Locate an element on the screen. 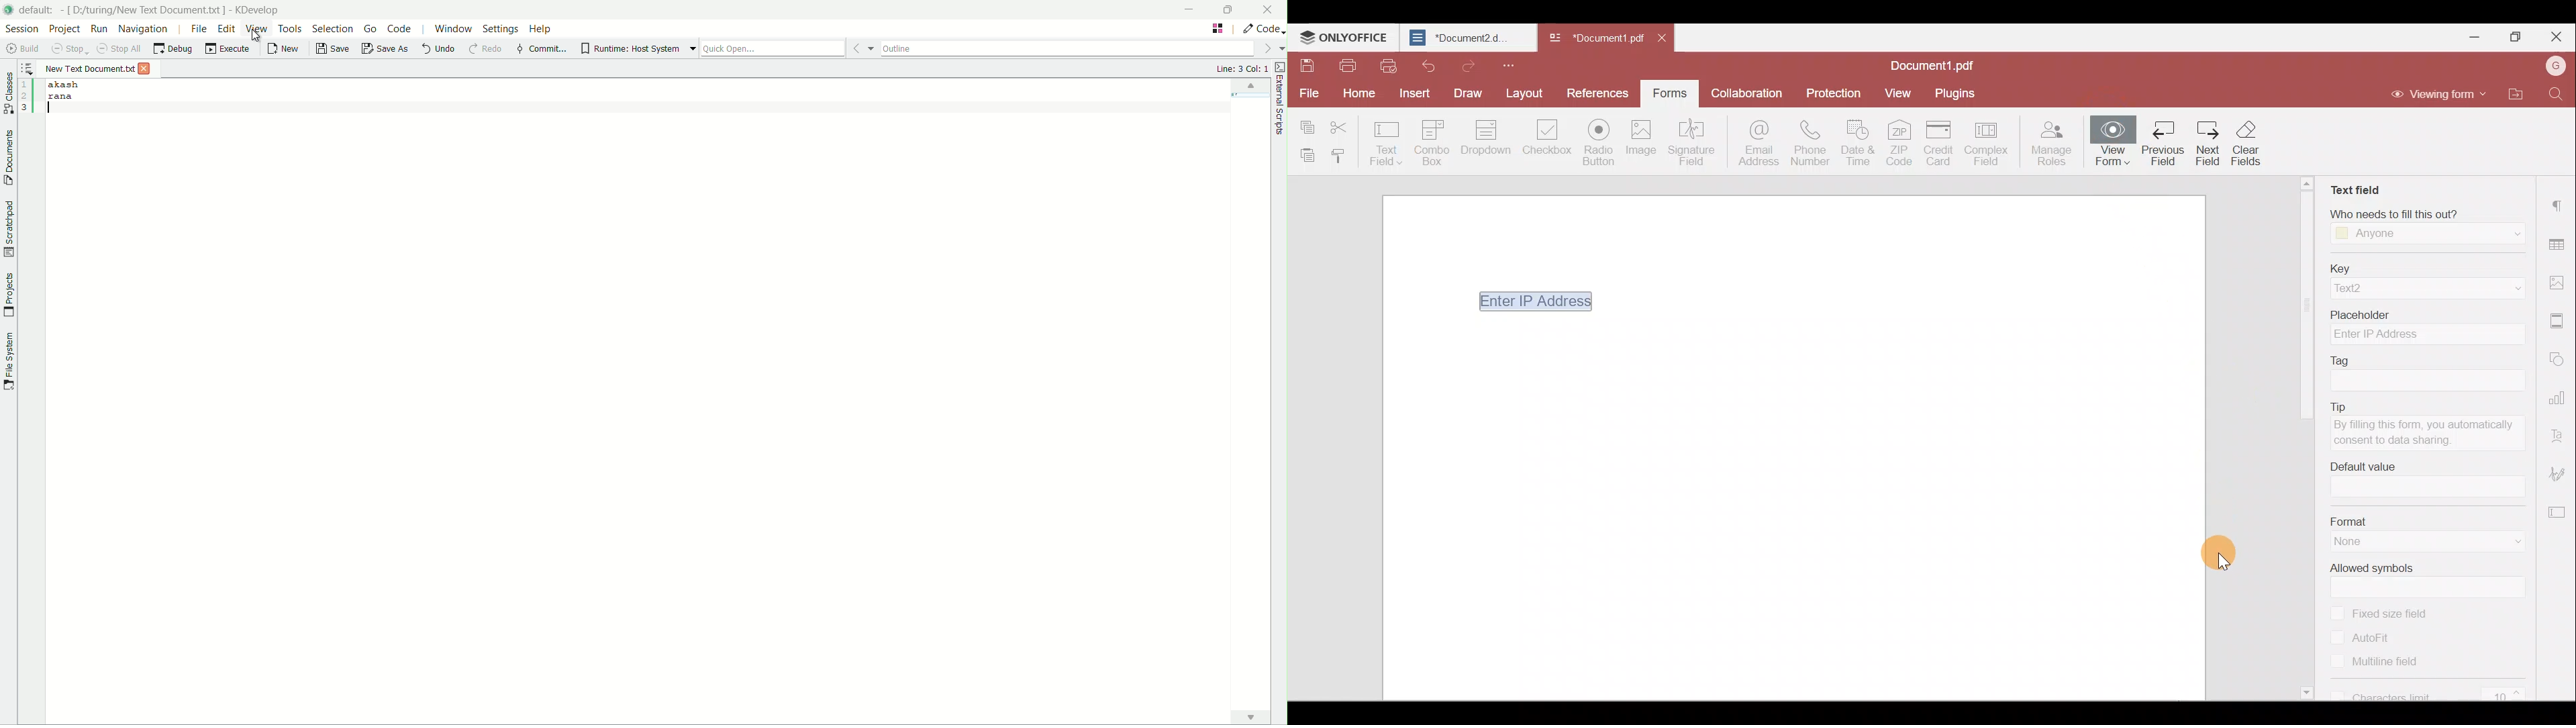 The width and height of the screenshot is (2576, 728). tag field is located at coordinates (2423, 381).